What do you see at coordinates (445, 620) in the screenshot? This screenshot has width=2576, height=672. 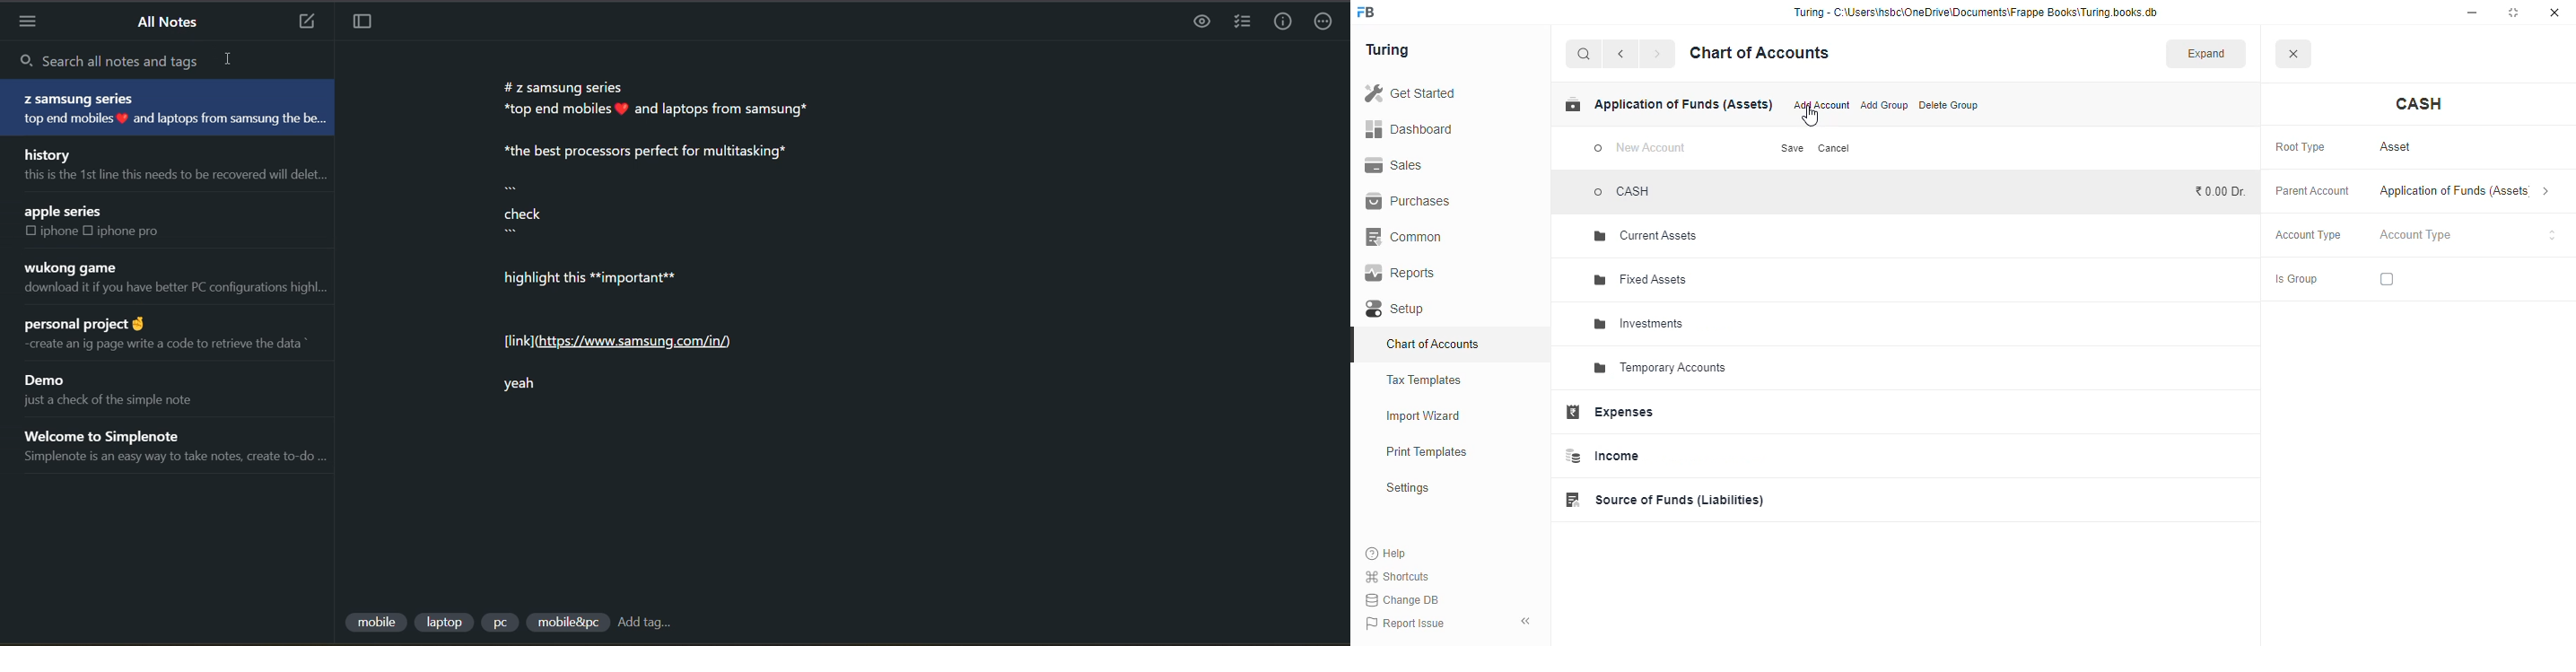 I see `laptop` at bounding box center [445, 620].